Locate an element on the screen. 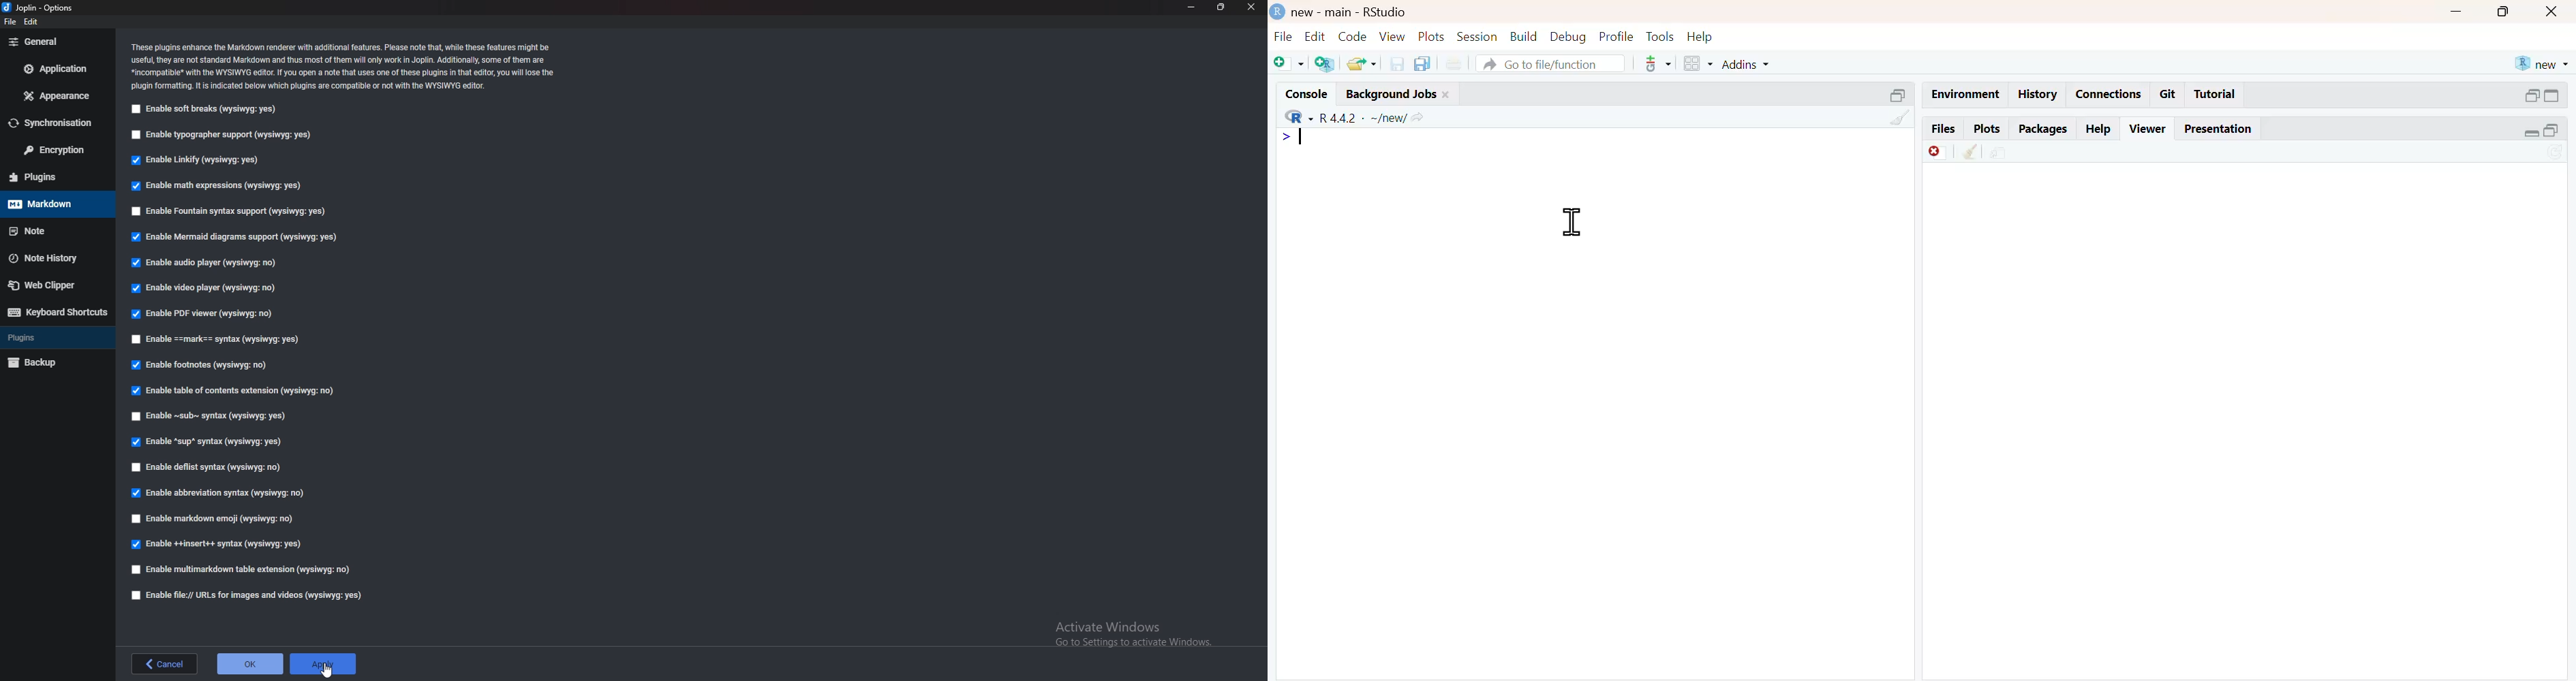  share folder as is located at coordinates (1362, 63).